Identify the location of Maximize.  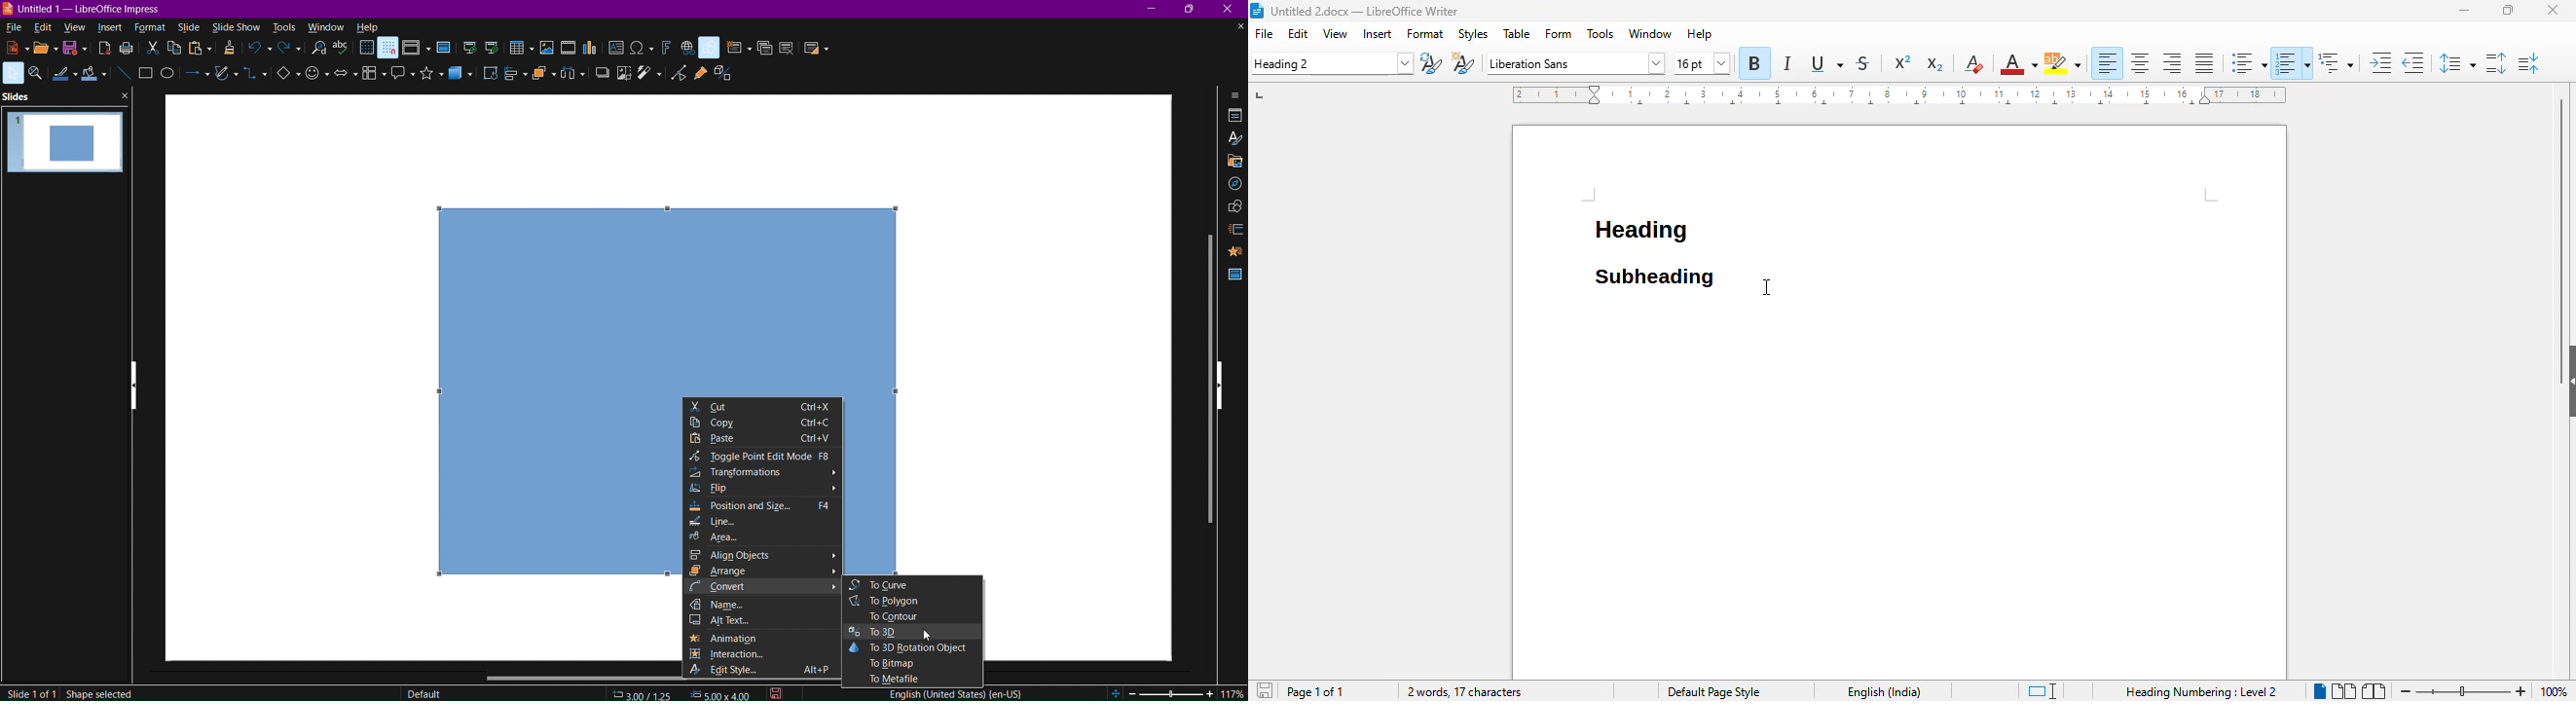
(1194, 10).